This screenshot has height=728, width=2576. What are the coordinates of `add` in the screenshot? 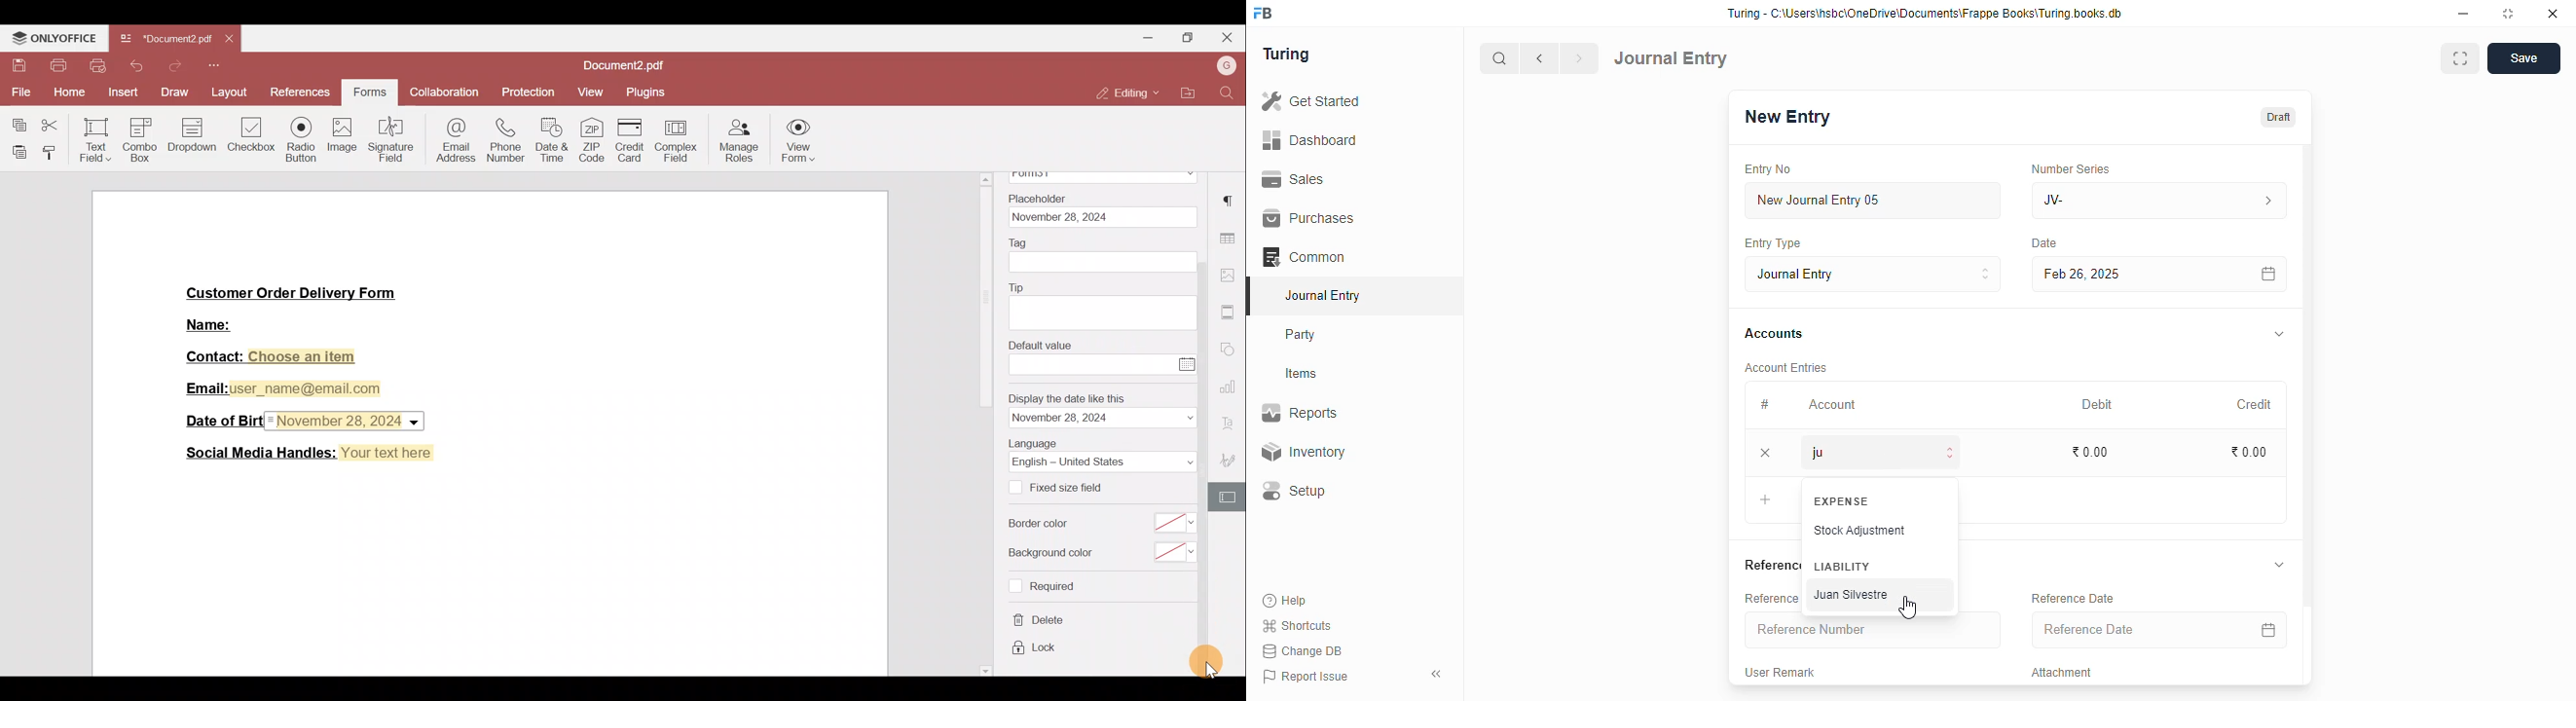 It's located at (1766, 502).